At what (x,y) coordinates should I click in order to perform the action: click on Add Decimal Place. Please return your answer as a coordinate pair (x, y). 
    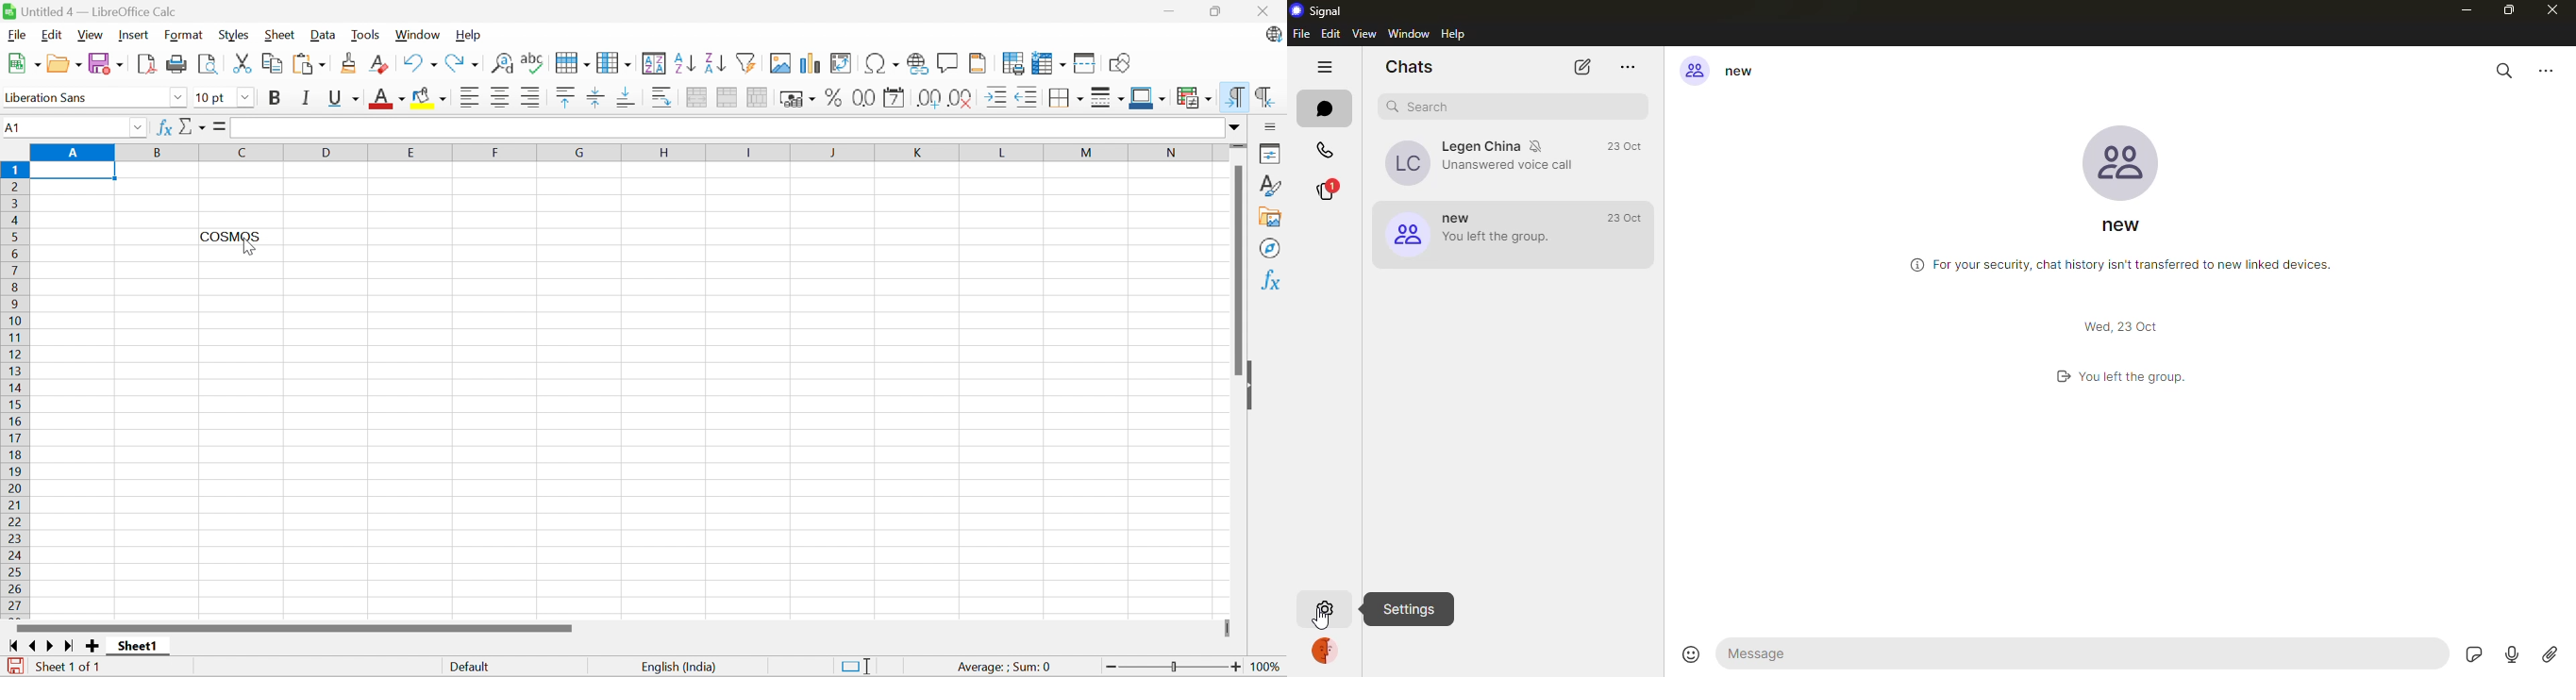
    Looking at the image, I should click on (930, 98).